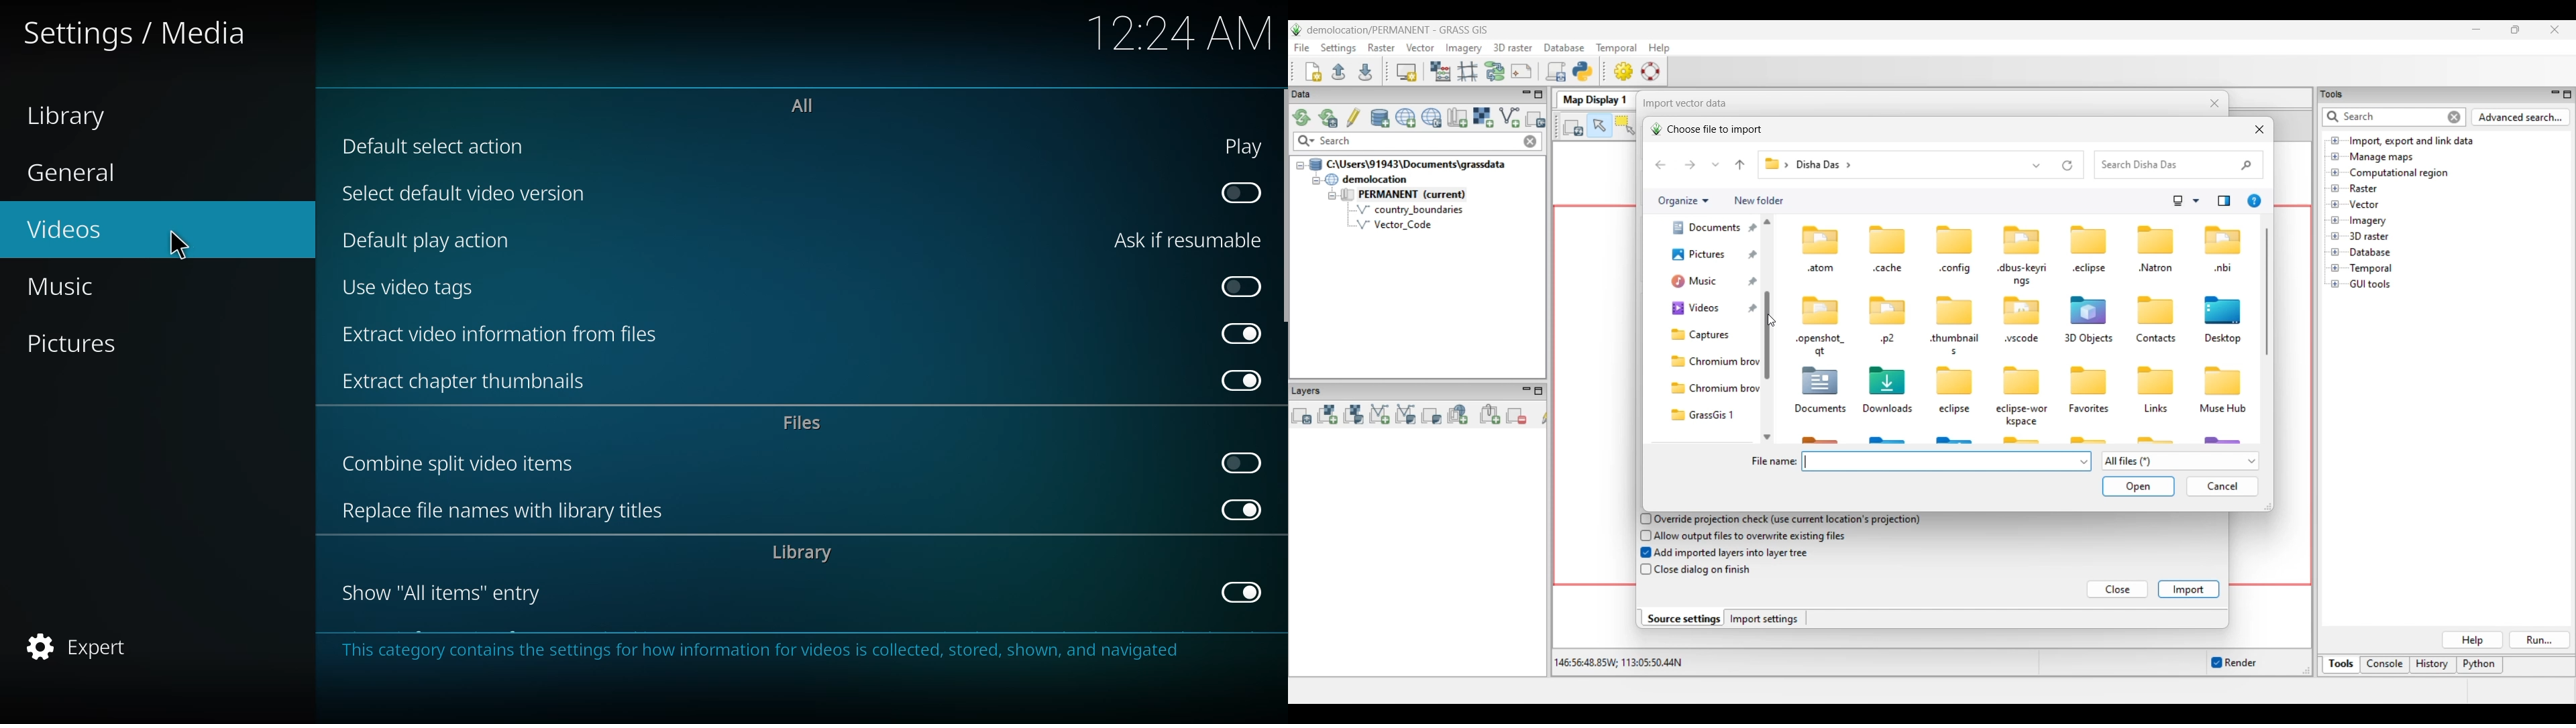 Image resolution: width=2576 pixels, height=728 pixels. I want to click on click to enable, so click(1240, 191).